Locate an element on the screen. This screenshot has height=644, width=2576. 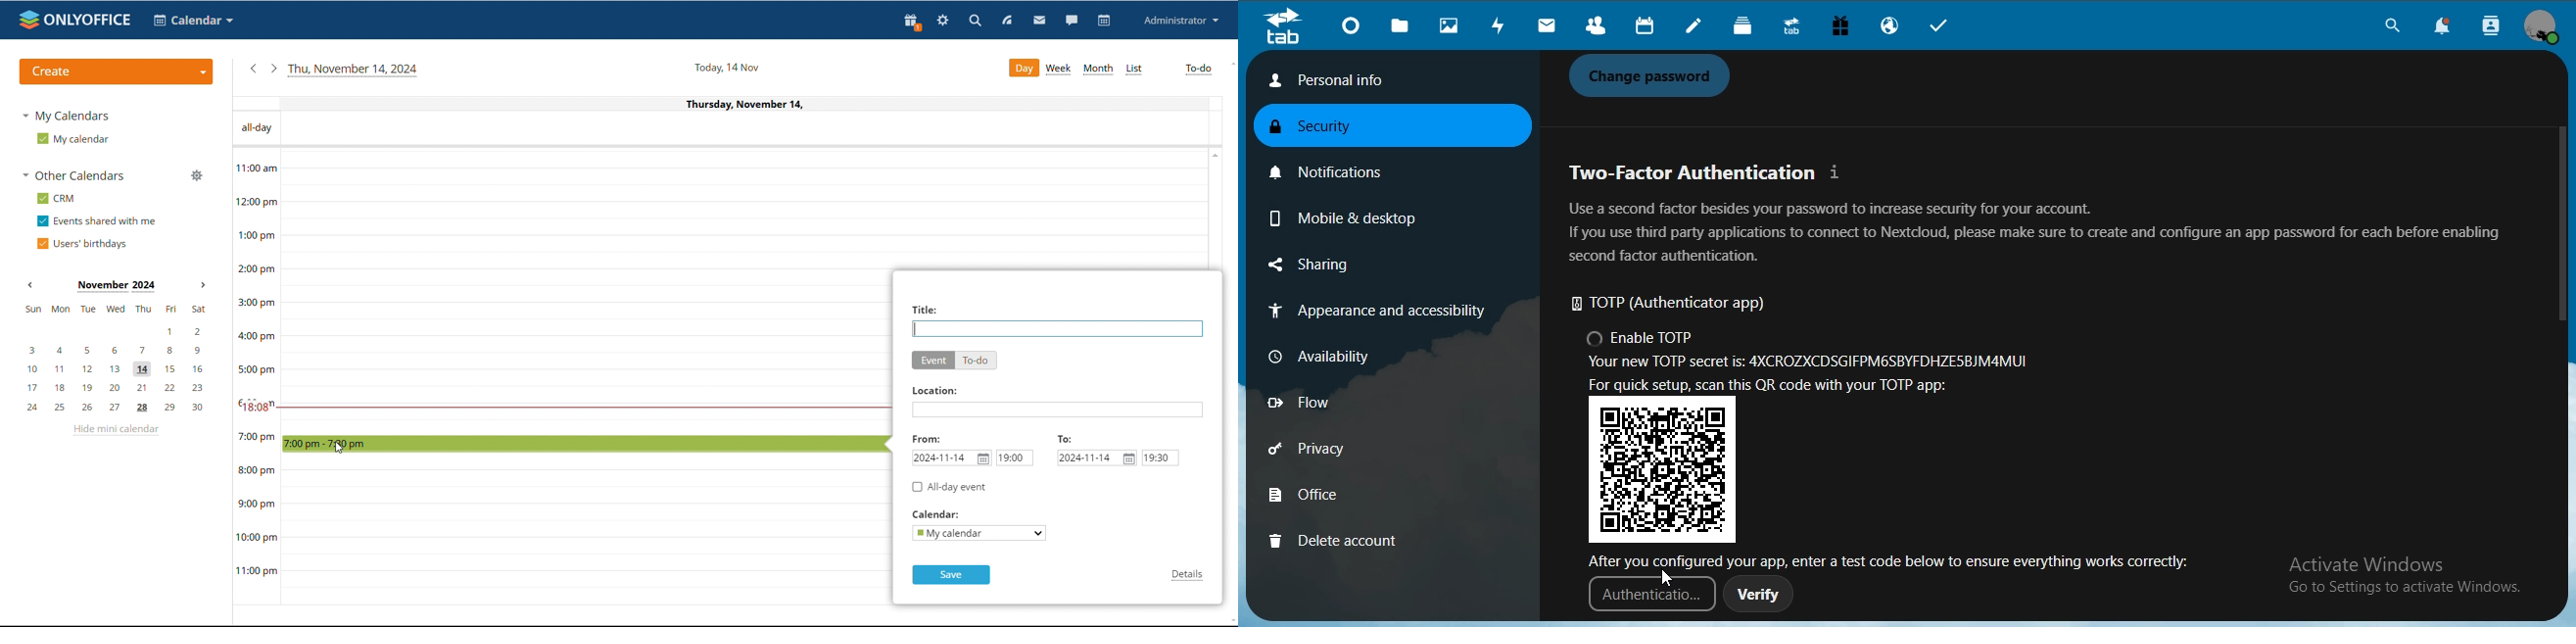
contact is located at coordinates (1596, 26).